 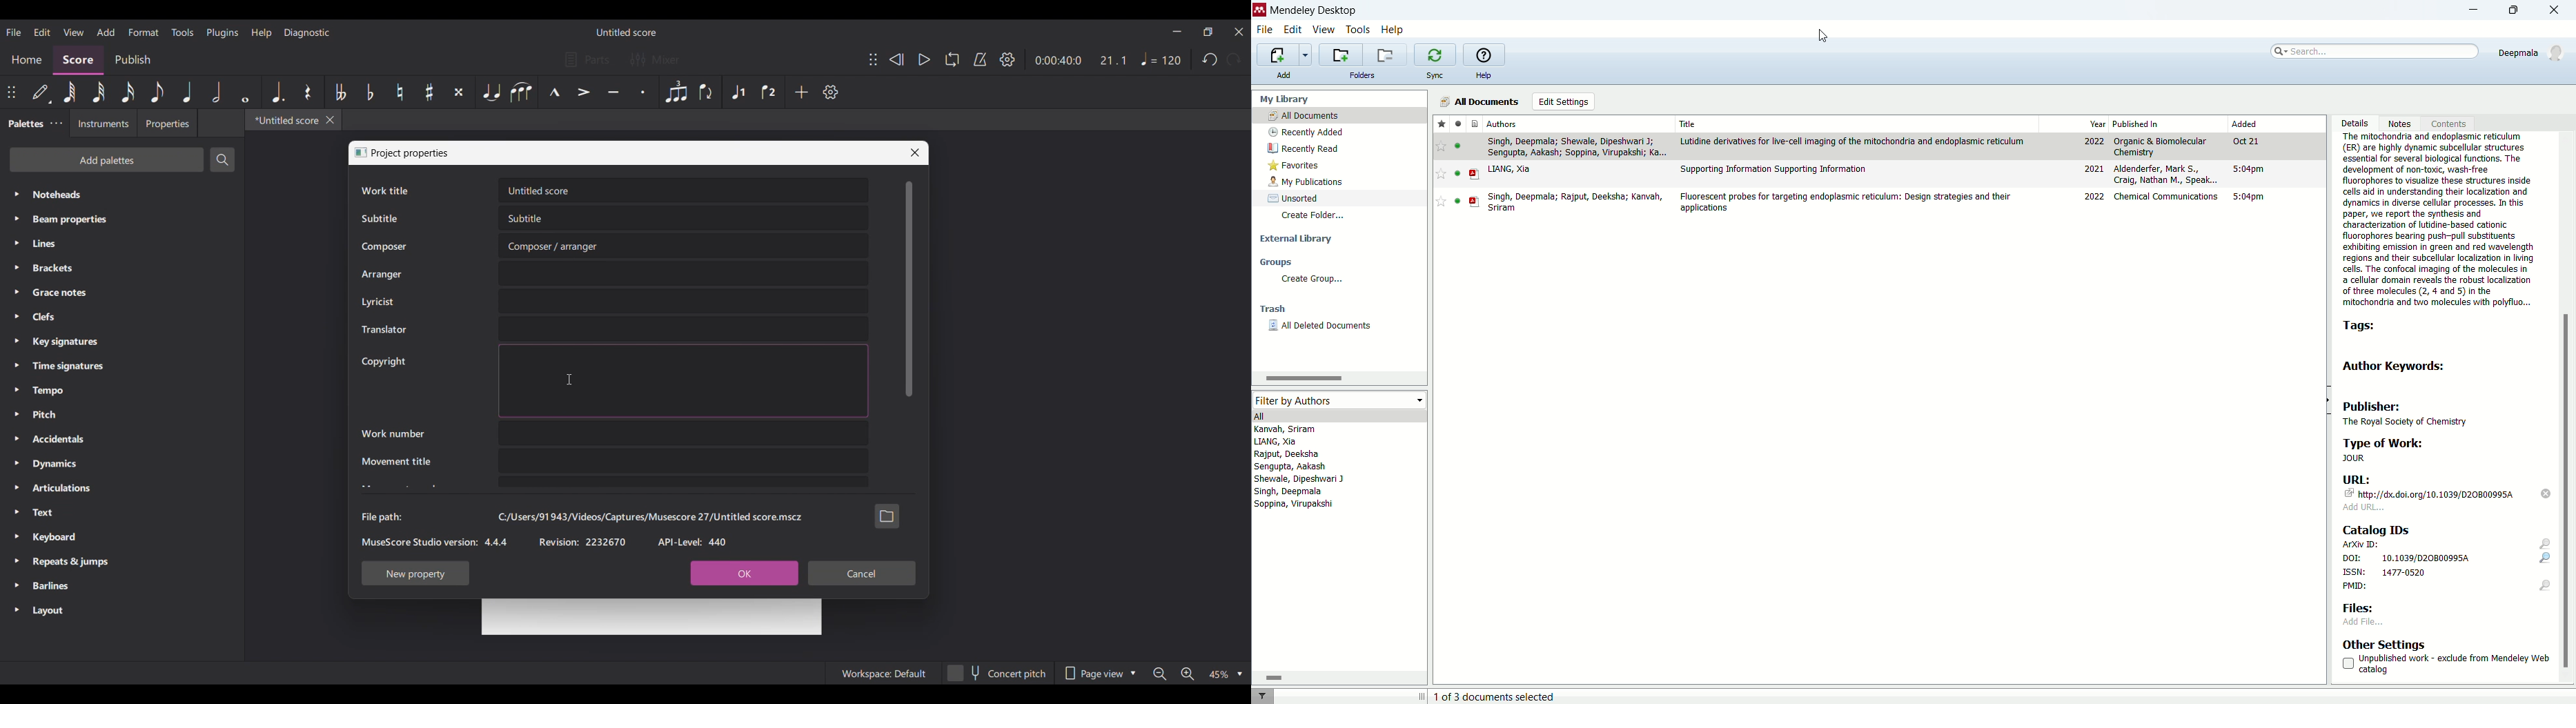 What do you see at coordinates (2160, 147) in the screenshot?
I see `organic & biomolecular chemistry` at bounding box center [2160, 147].